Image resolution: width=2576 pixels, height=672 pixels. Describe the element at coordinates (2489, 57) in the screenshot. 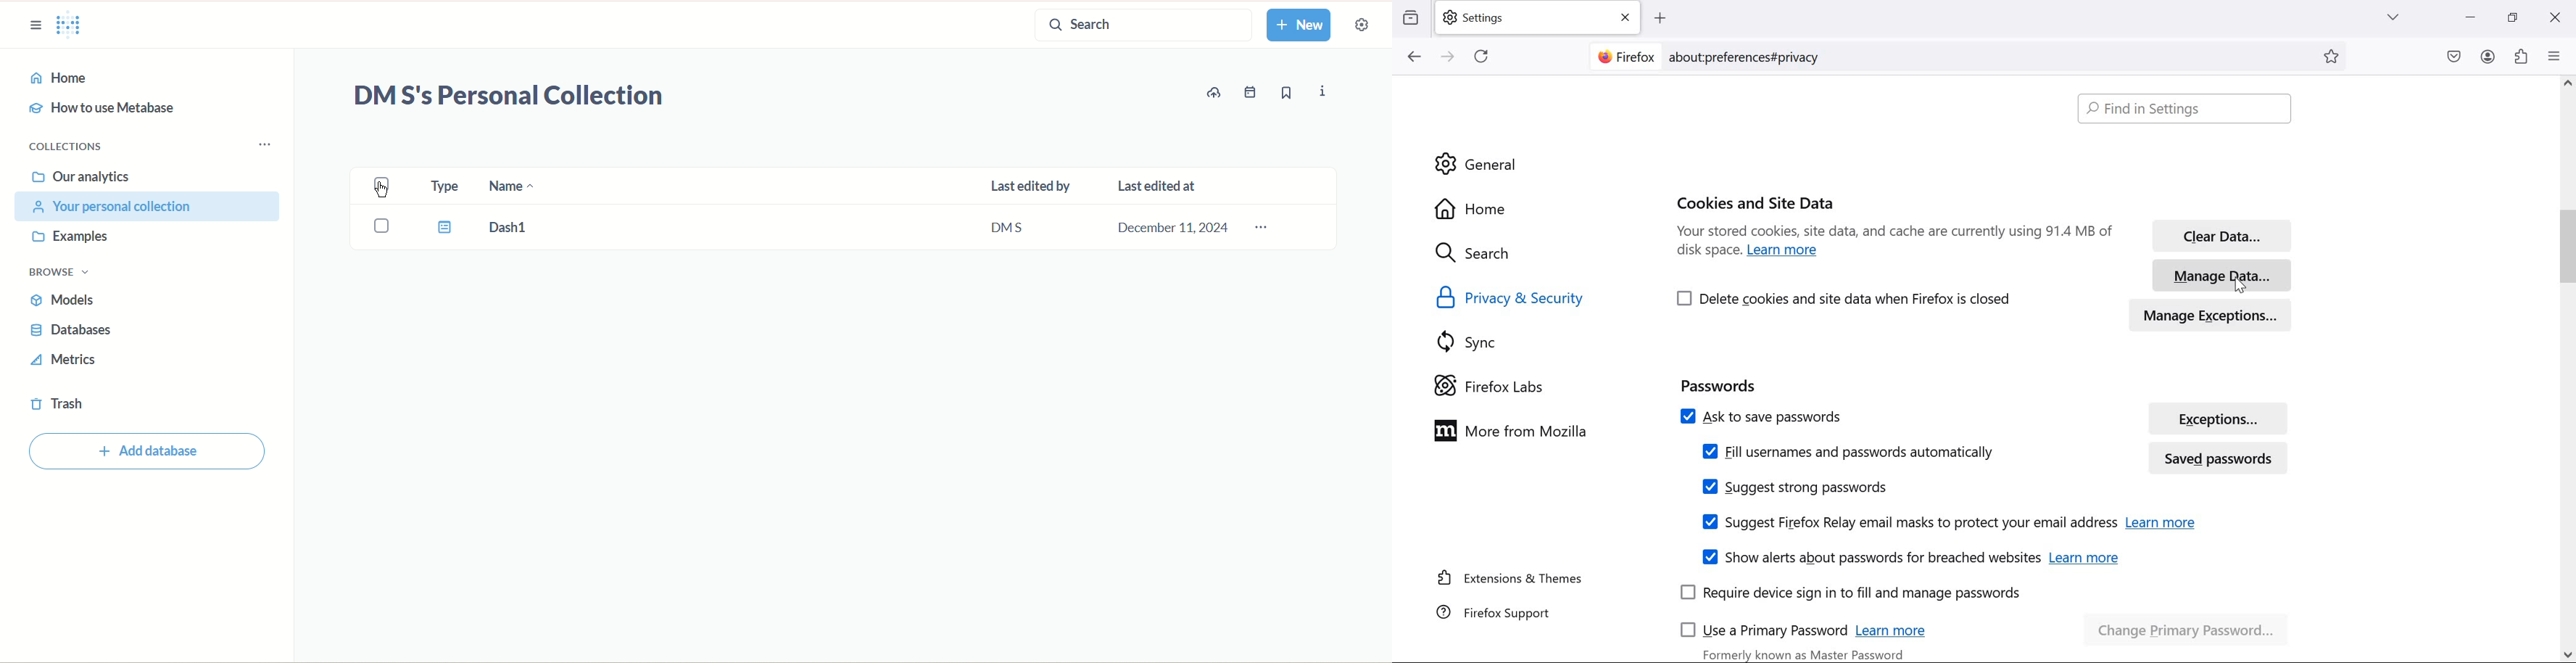

I see `account` at that location.